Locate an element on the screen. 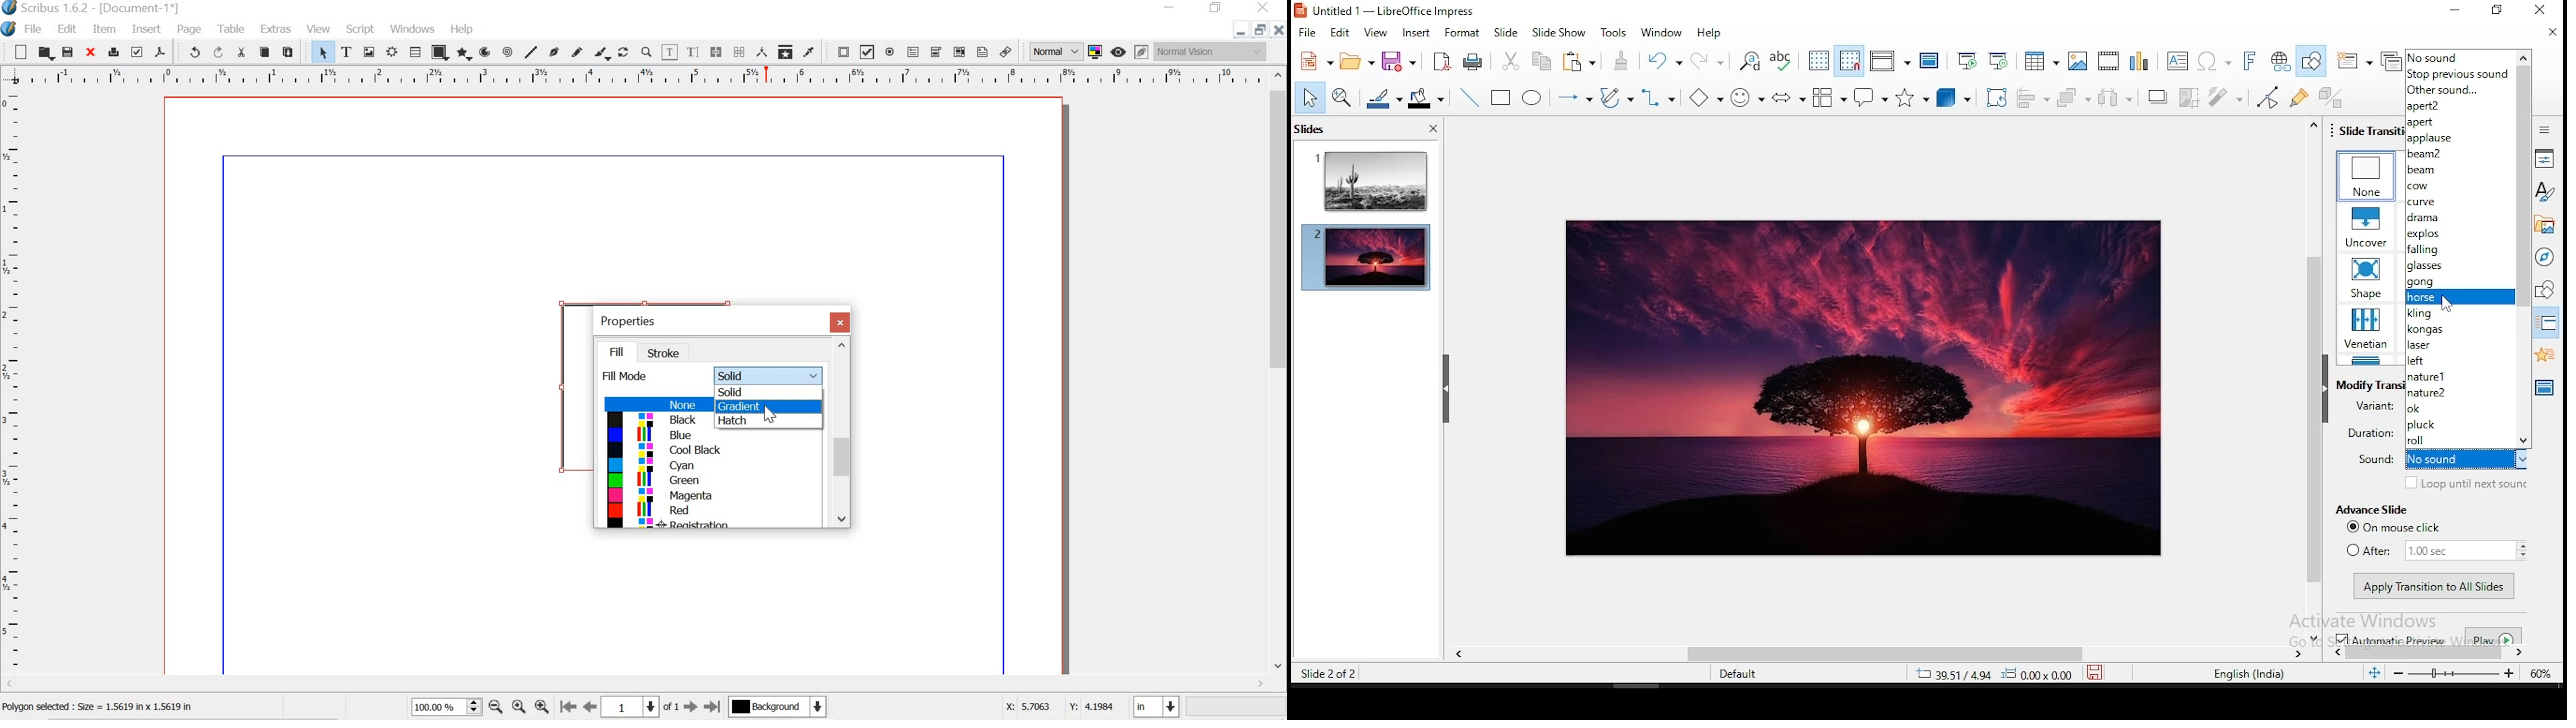 The width and height of the screenshot is (2576, 728). apert2 is located at coordinates (2459, 107).